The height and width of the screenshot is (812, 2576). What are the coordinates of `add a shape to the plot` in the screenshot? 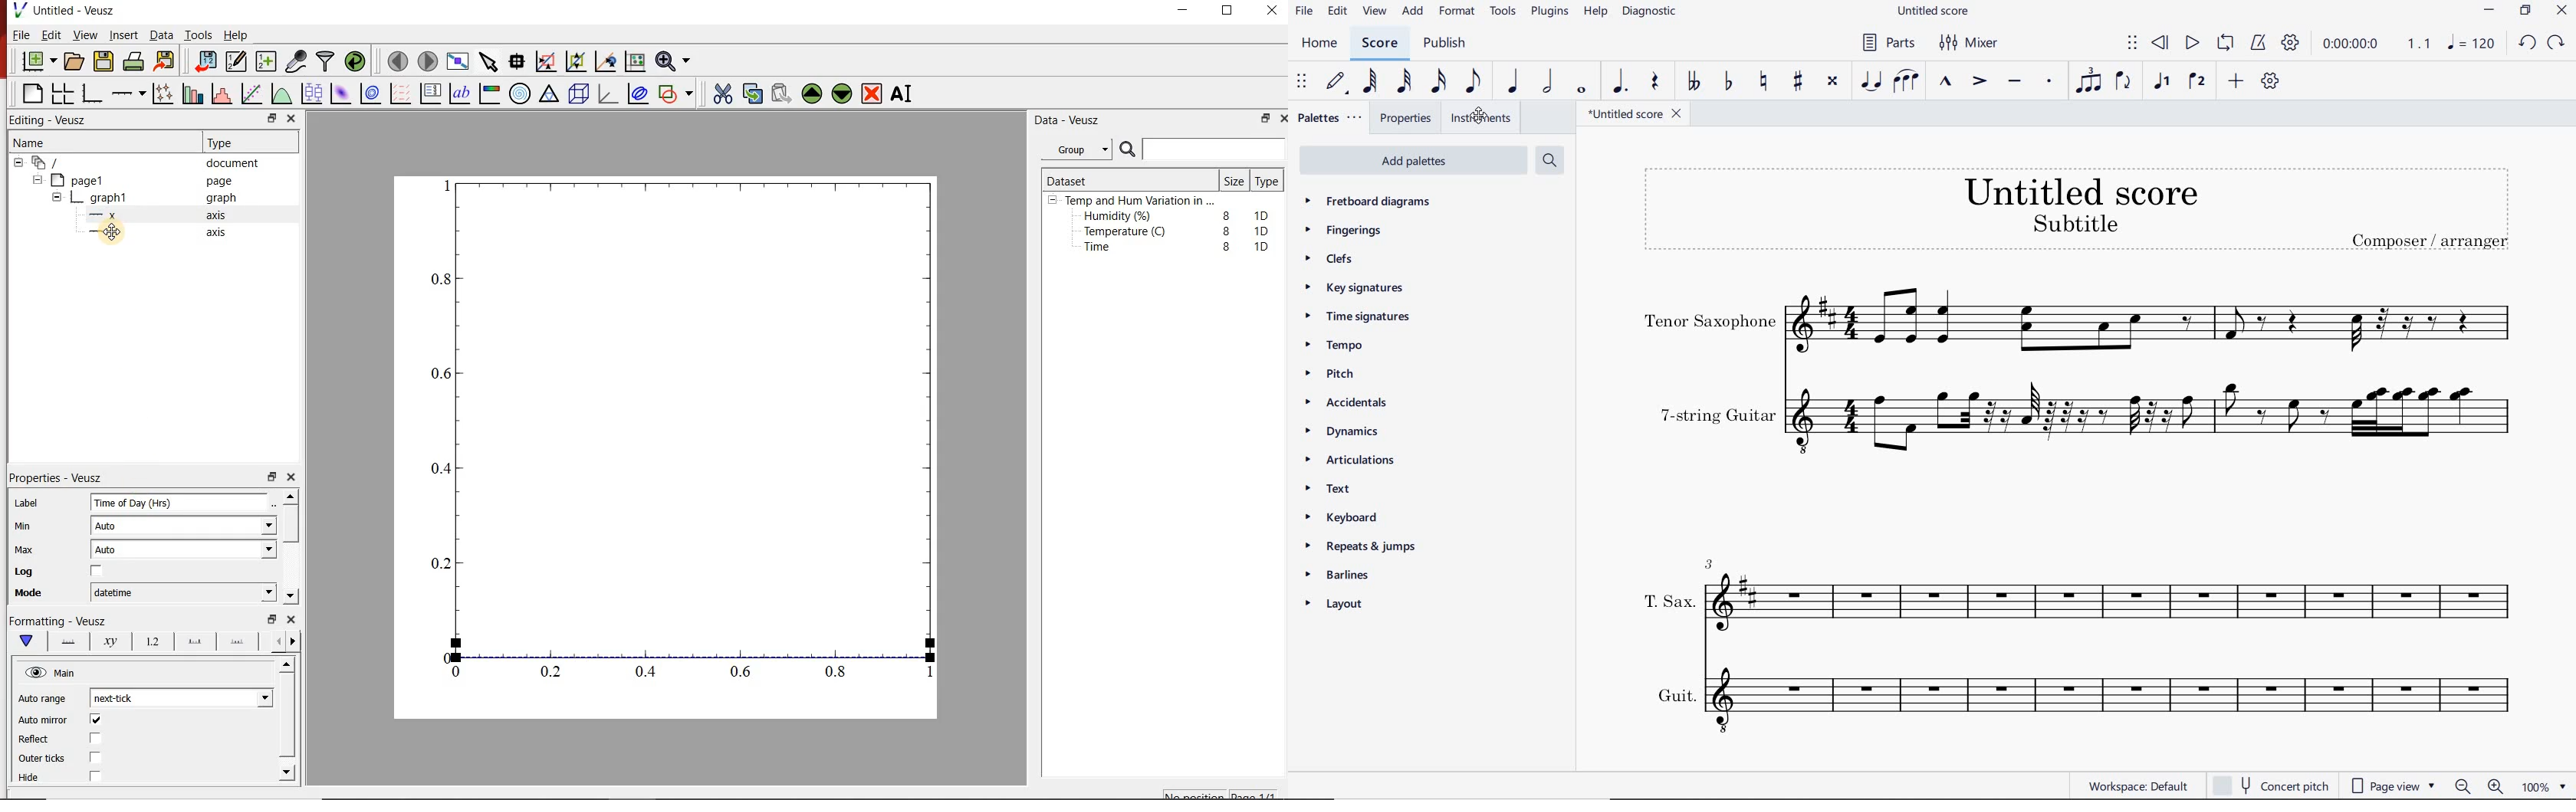 It's located at (679, 96).